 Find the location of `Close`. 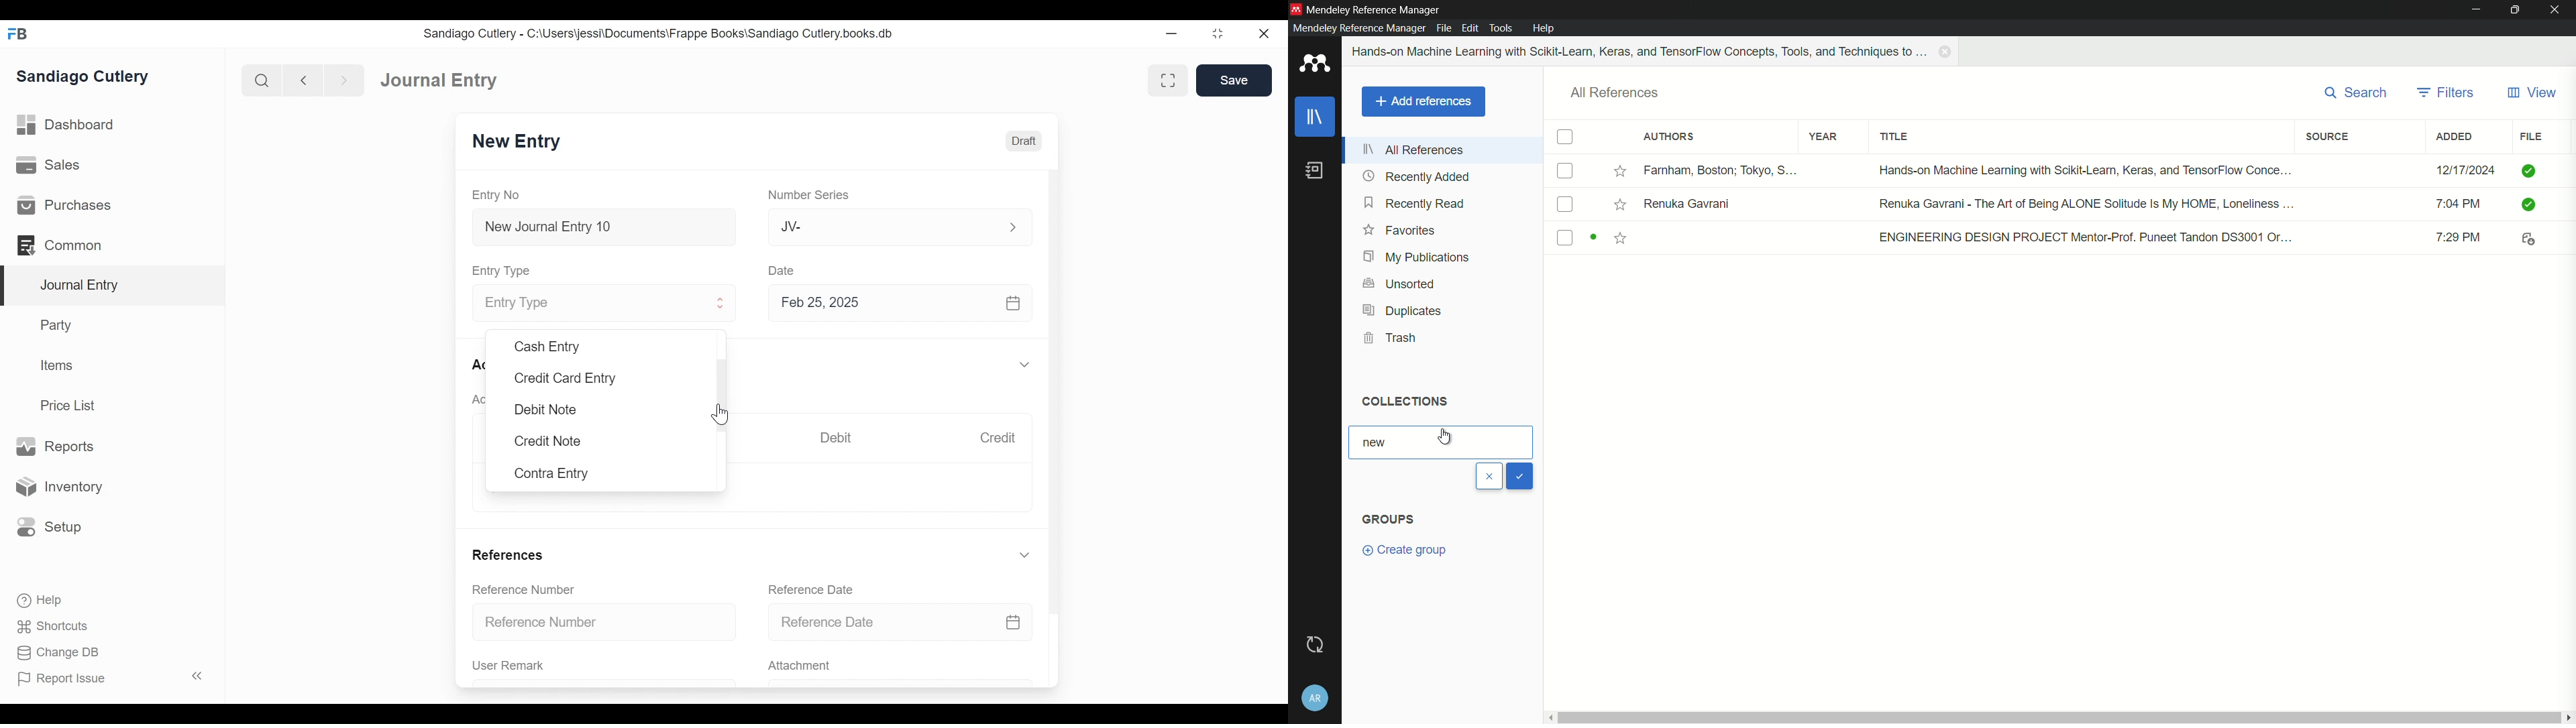

Close is located at coordinates (1263, 34).